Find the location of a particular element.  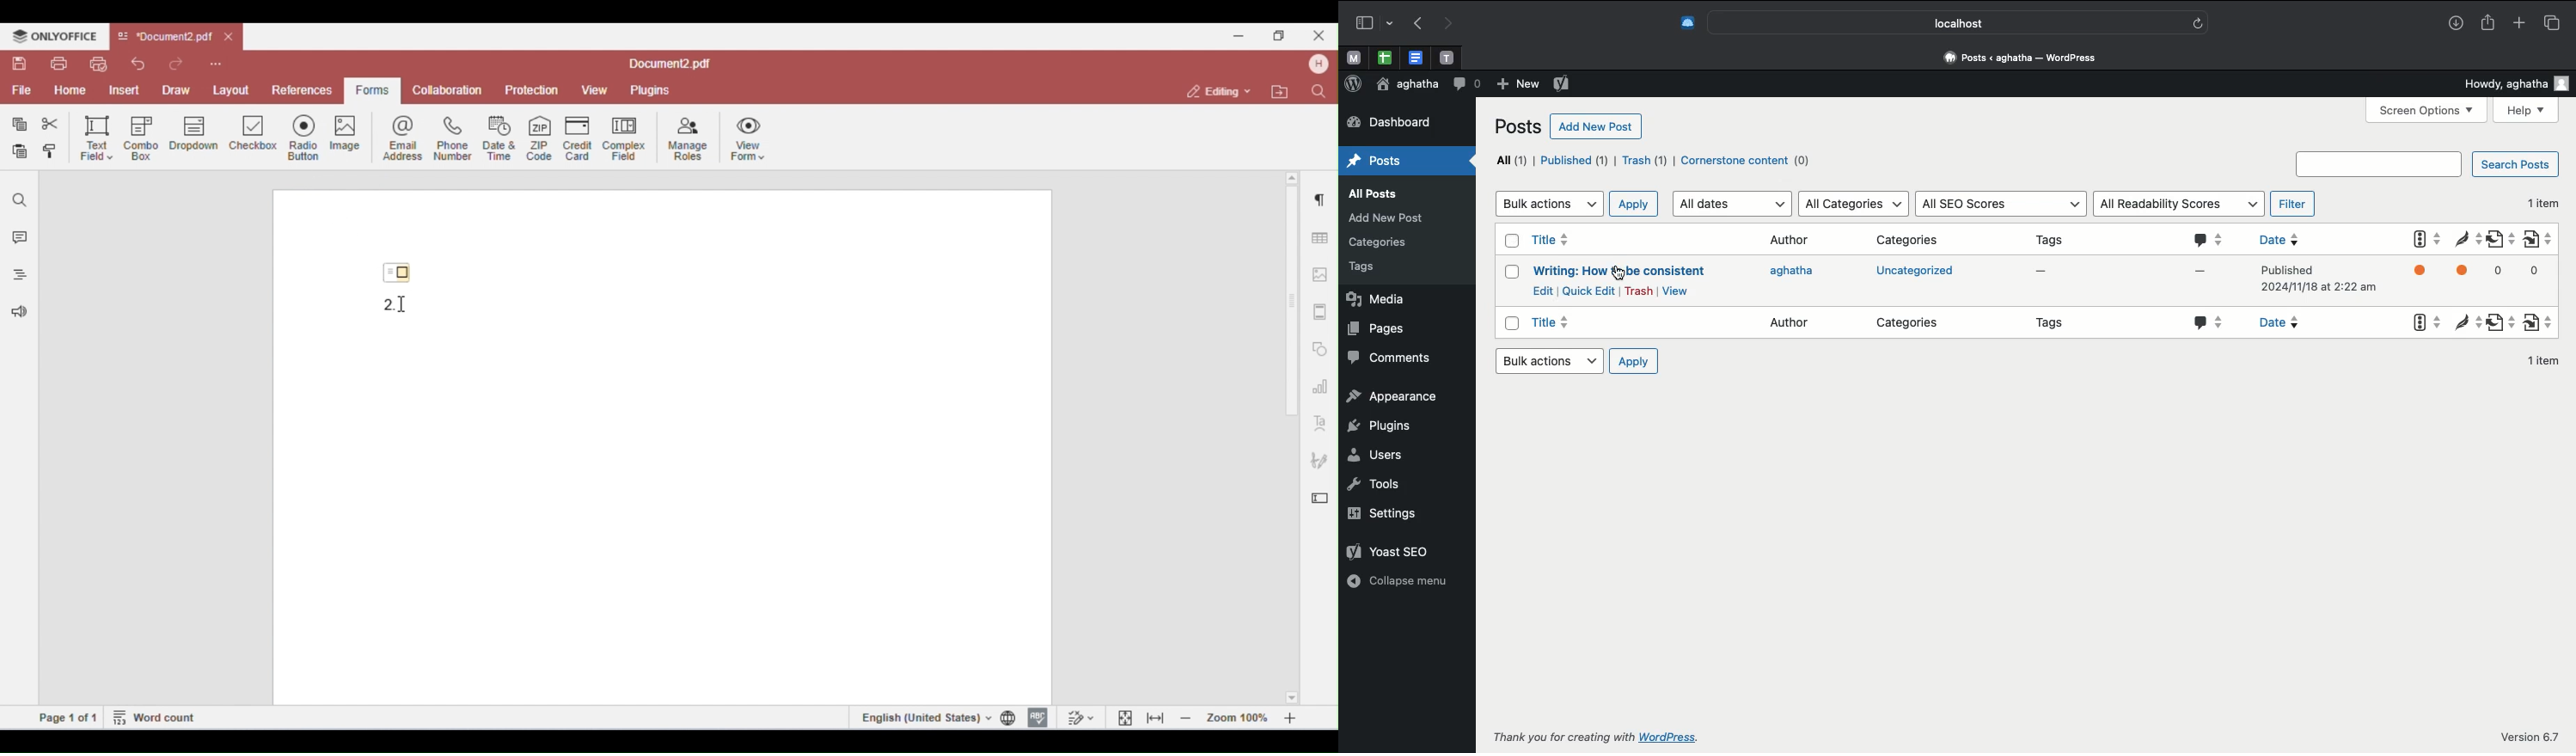

Extensions is located at coordinates (1686, 21).